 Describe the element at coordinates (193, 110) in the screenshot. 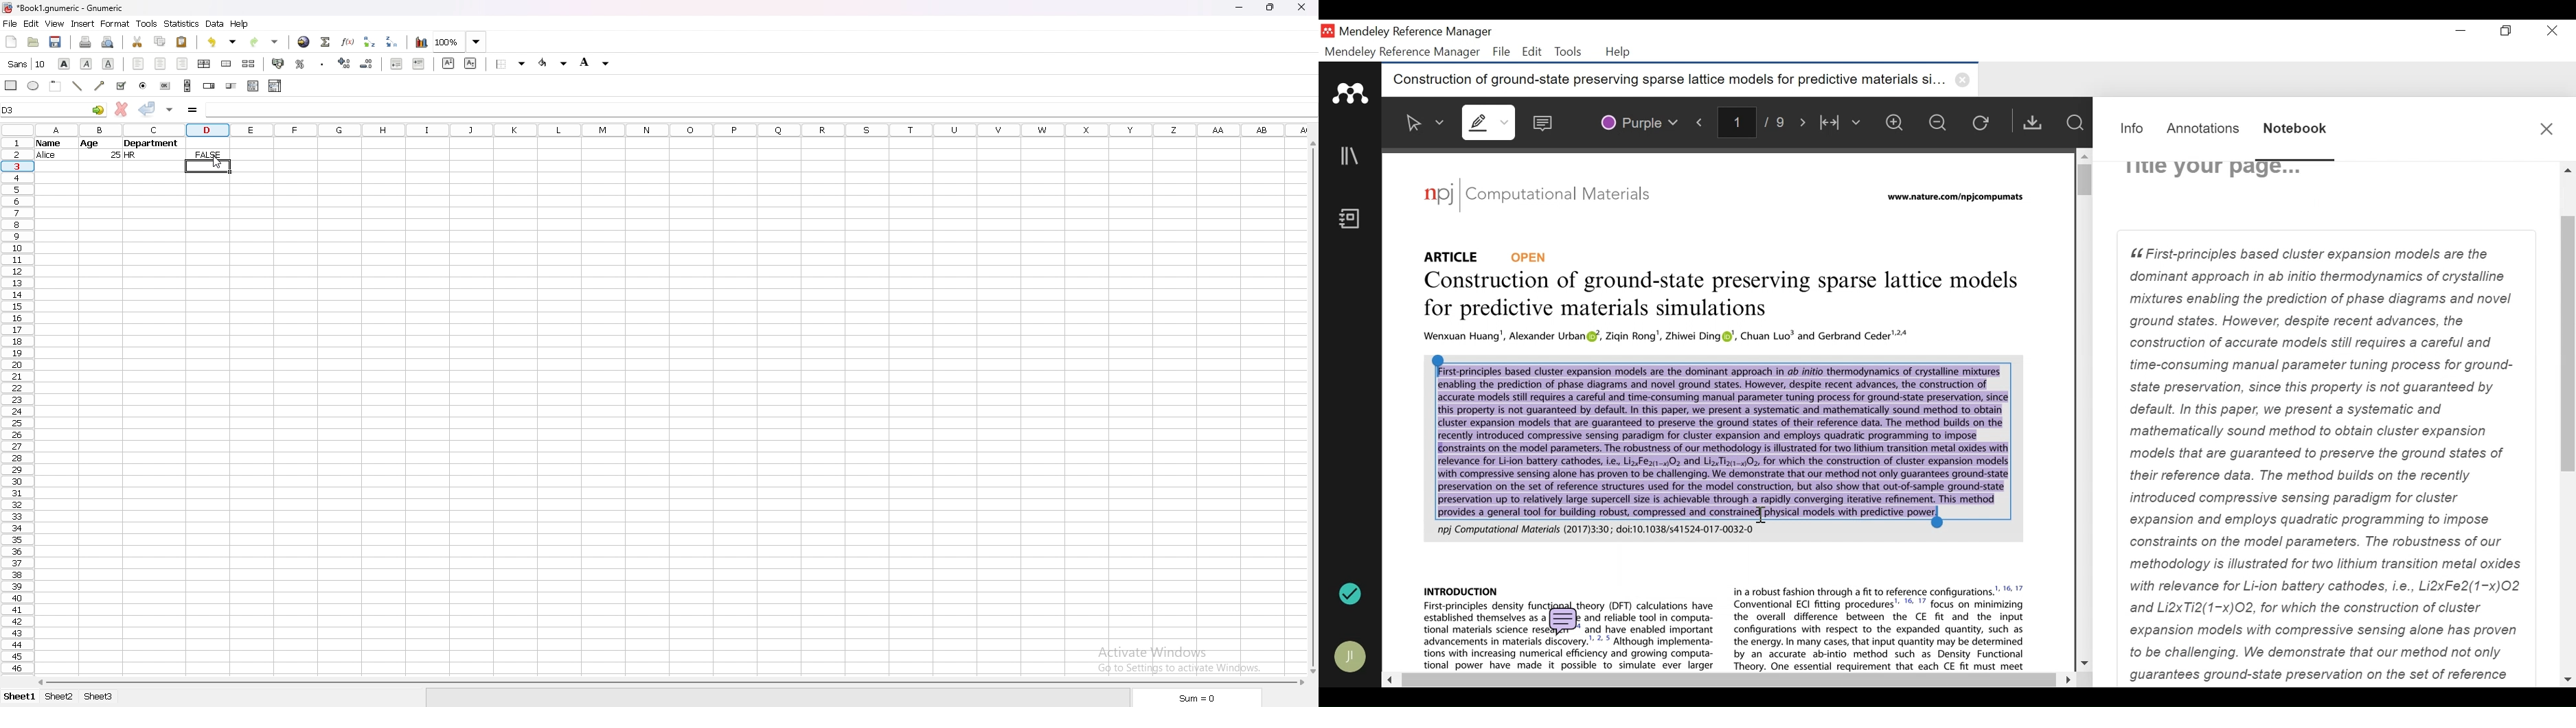

I see `formula` at that location.